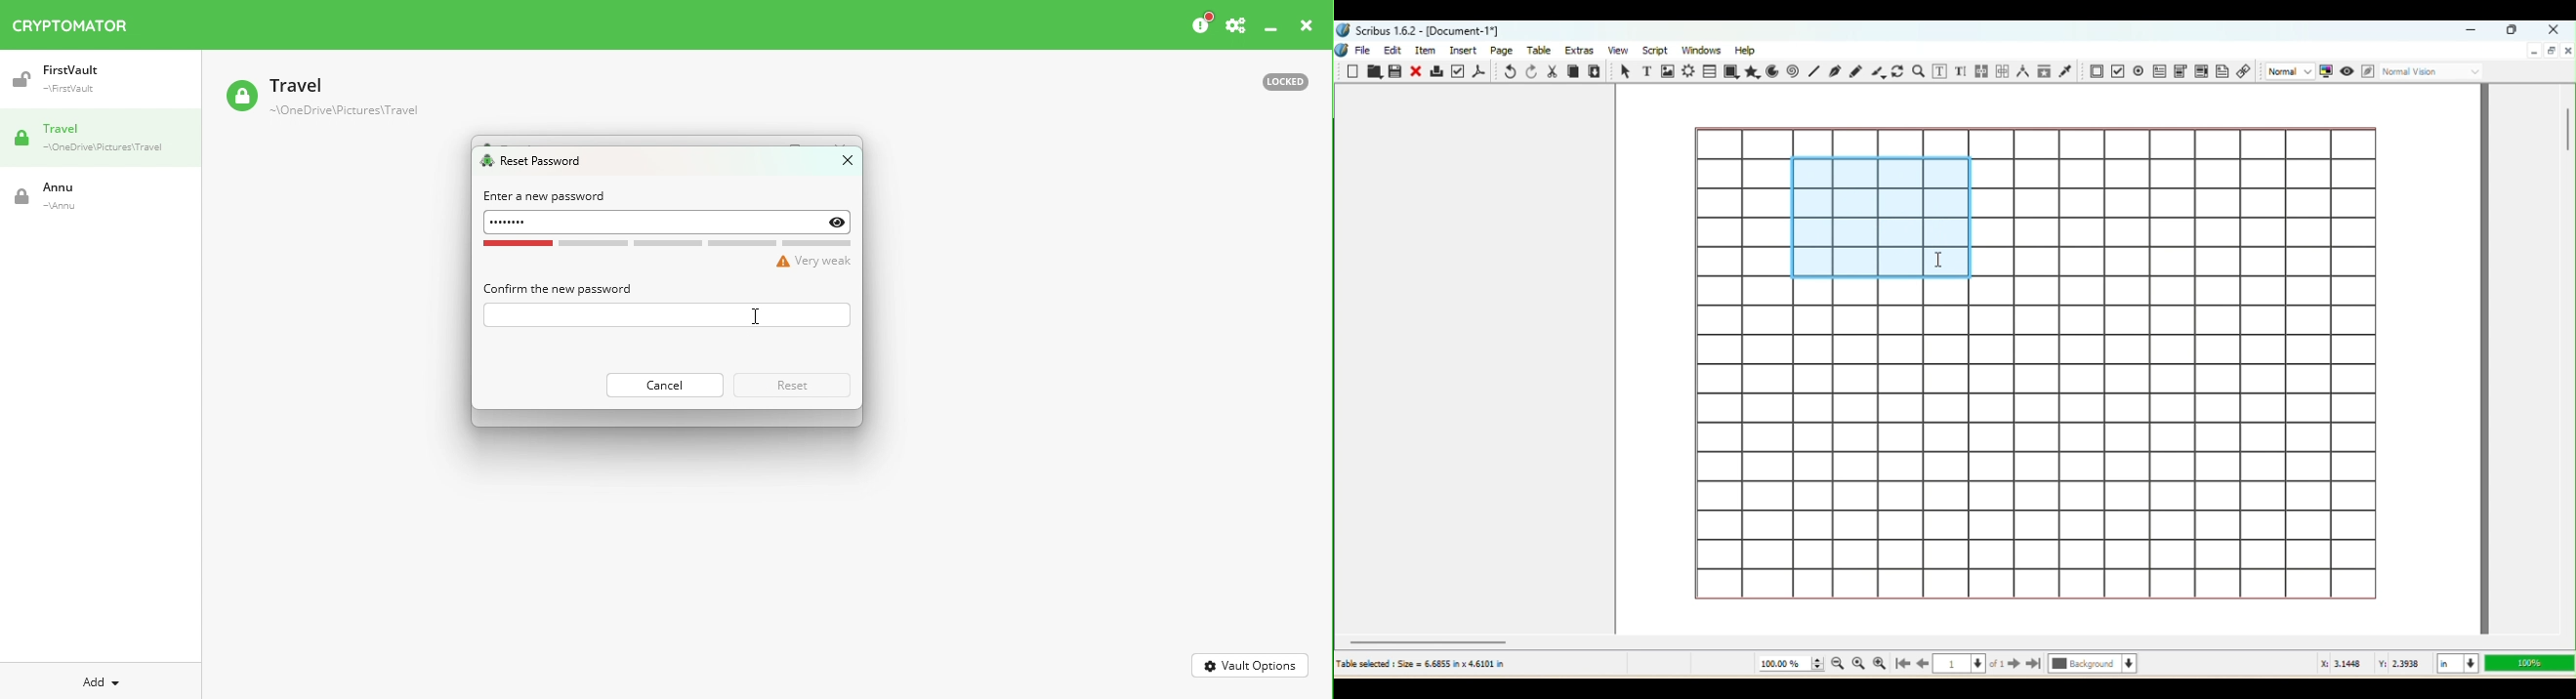 The image size is (2576, 700). What do you see at coordinates (557, 288) in the screenshot?
I see `Confirm the new password` at bounding box center [557, 288].